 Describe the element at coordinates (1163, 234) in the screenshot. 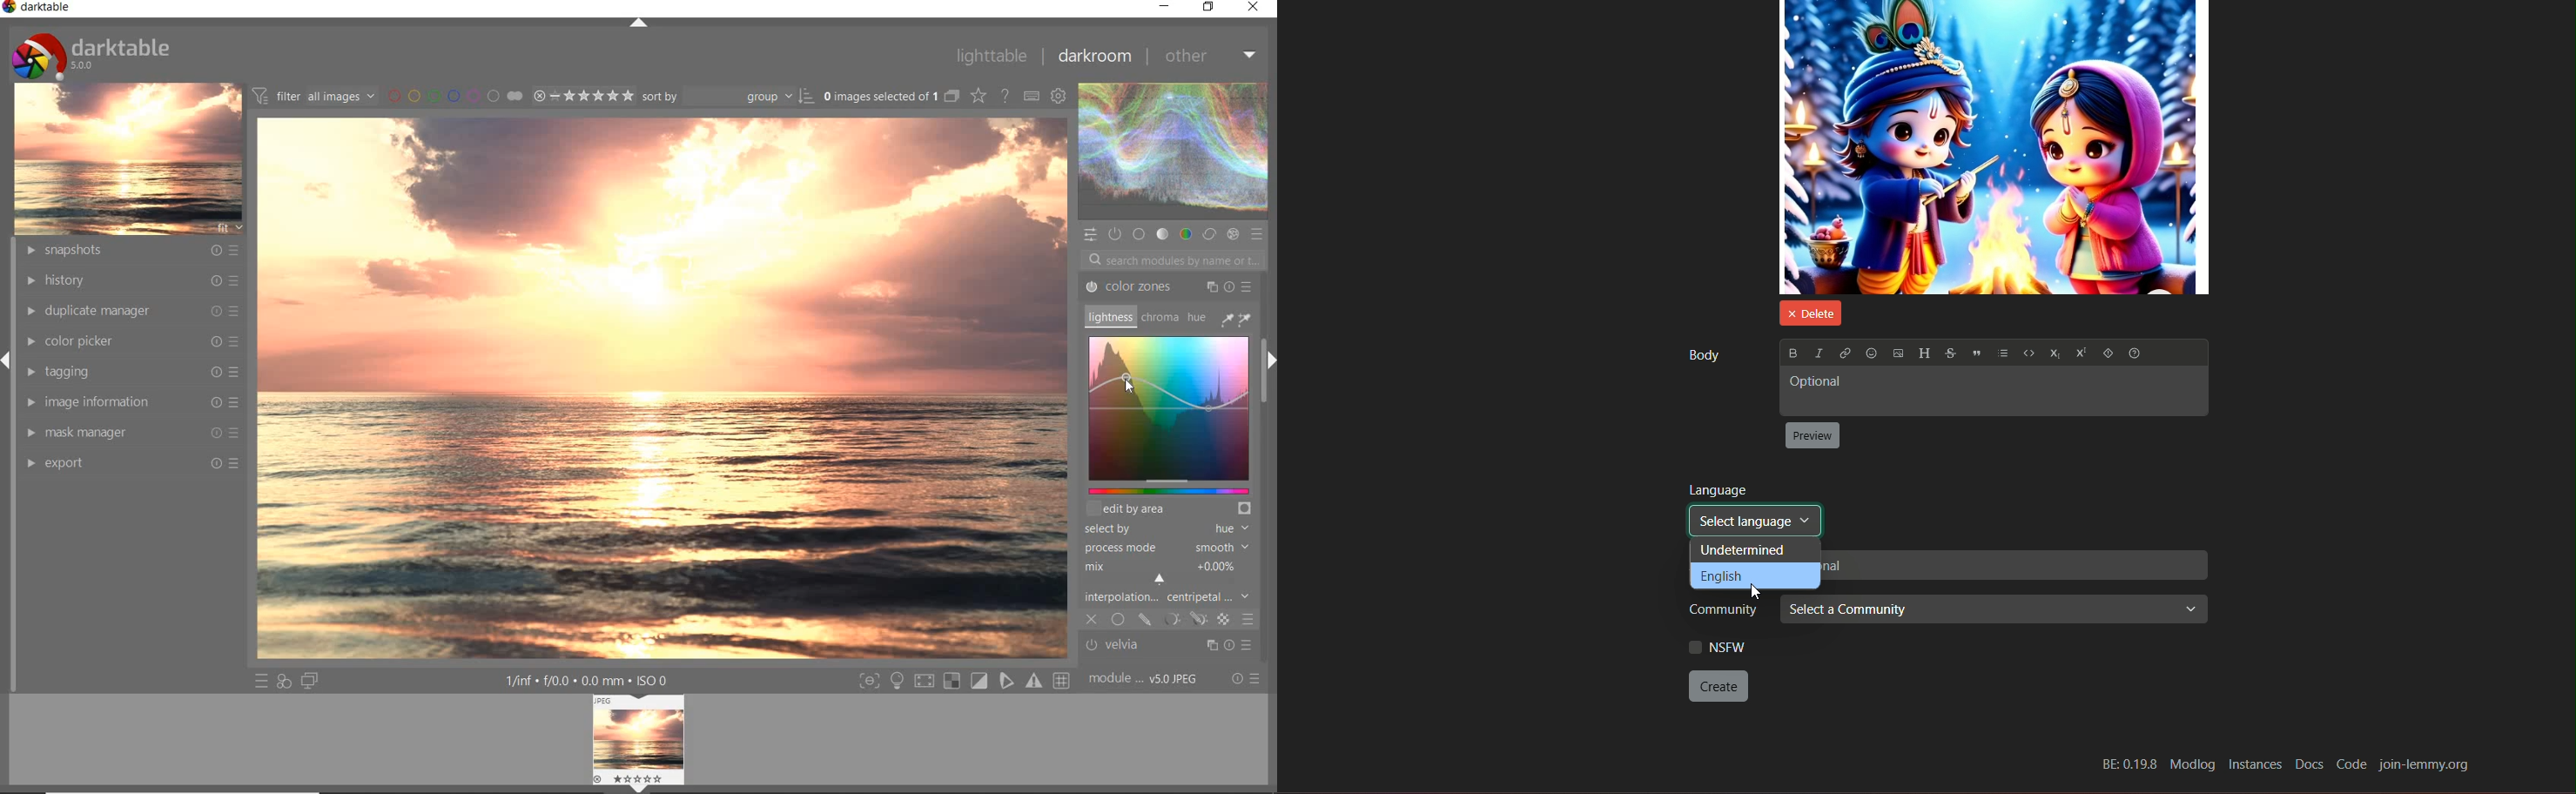

I see `TONE ` at that location.